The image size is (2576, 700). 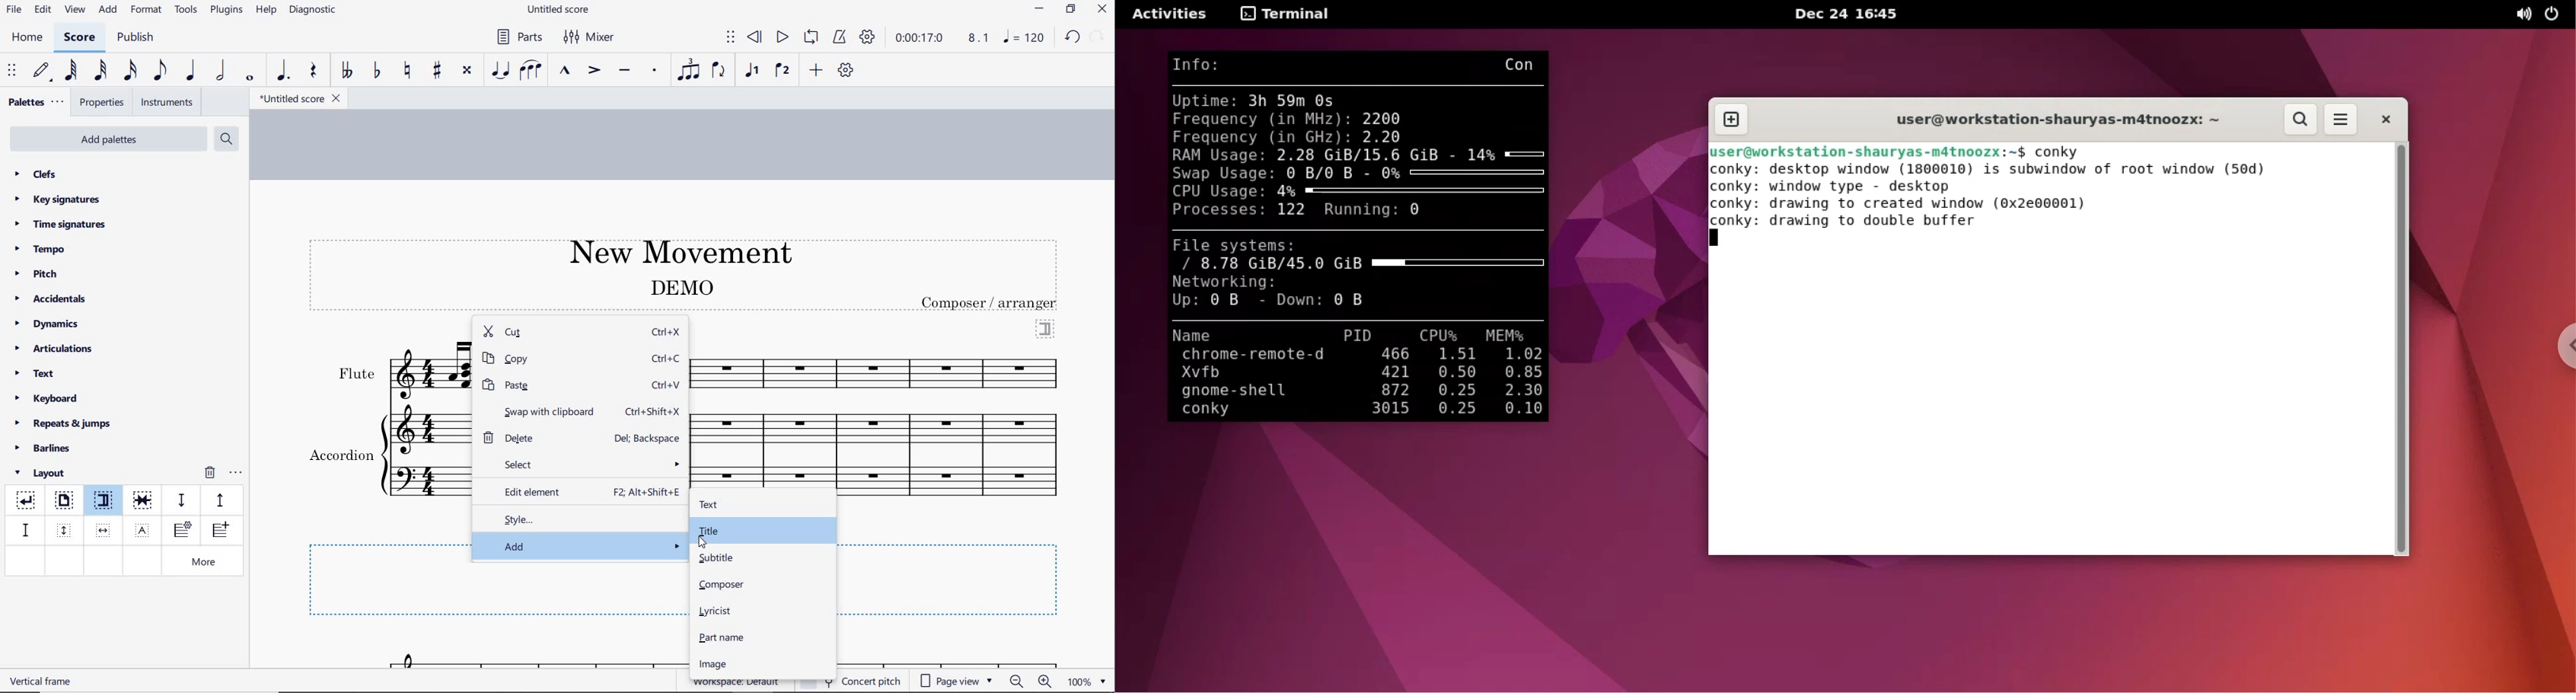 I want to click on help, so click(x=265, y=11).